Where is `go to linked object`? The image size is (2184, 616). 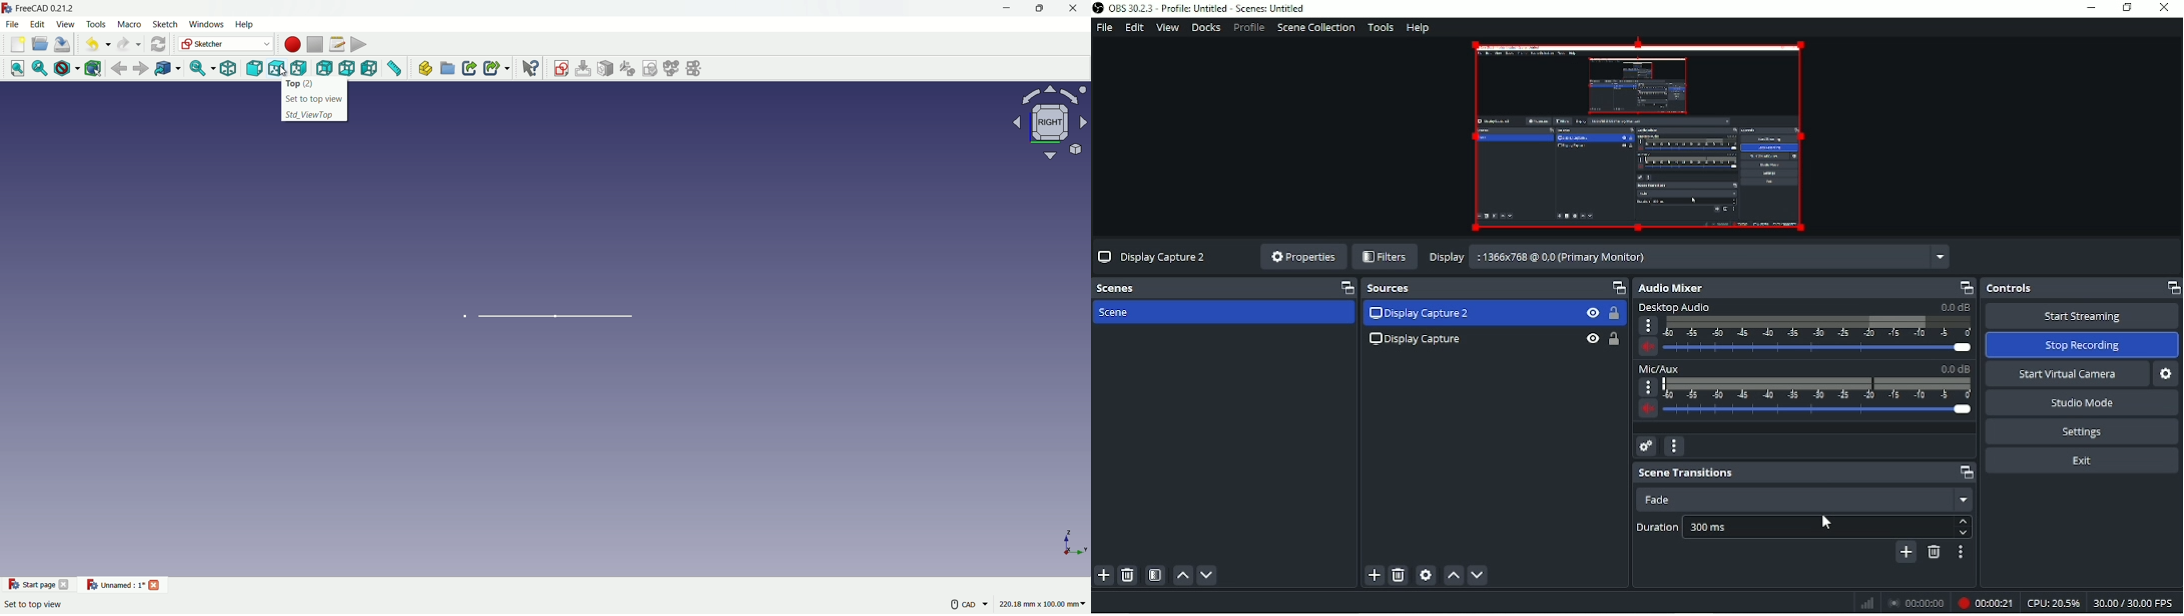 go to linked object is located at coordinates (167, 68).